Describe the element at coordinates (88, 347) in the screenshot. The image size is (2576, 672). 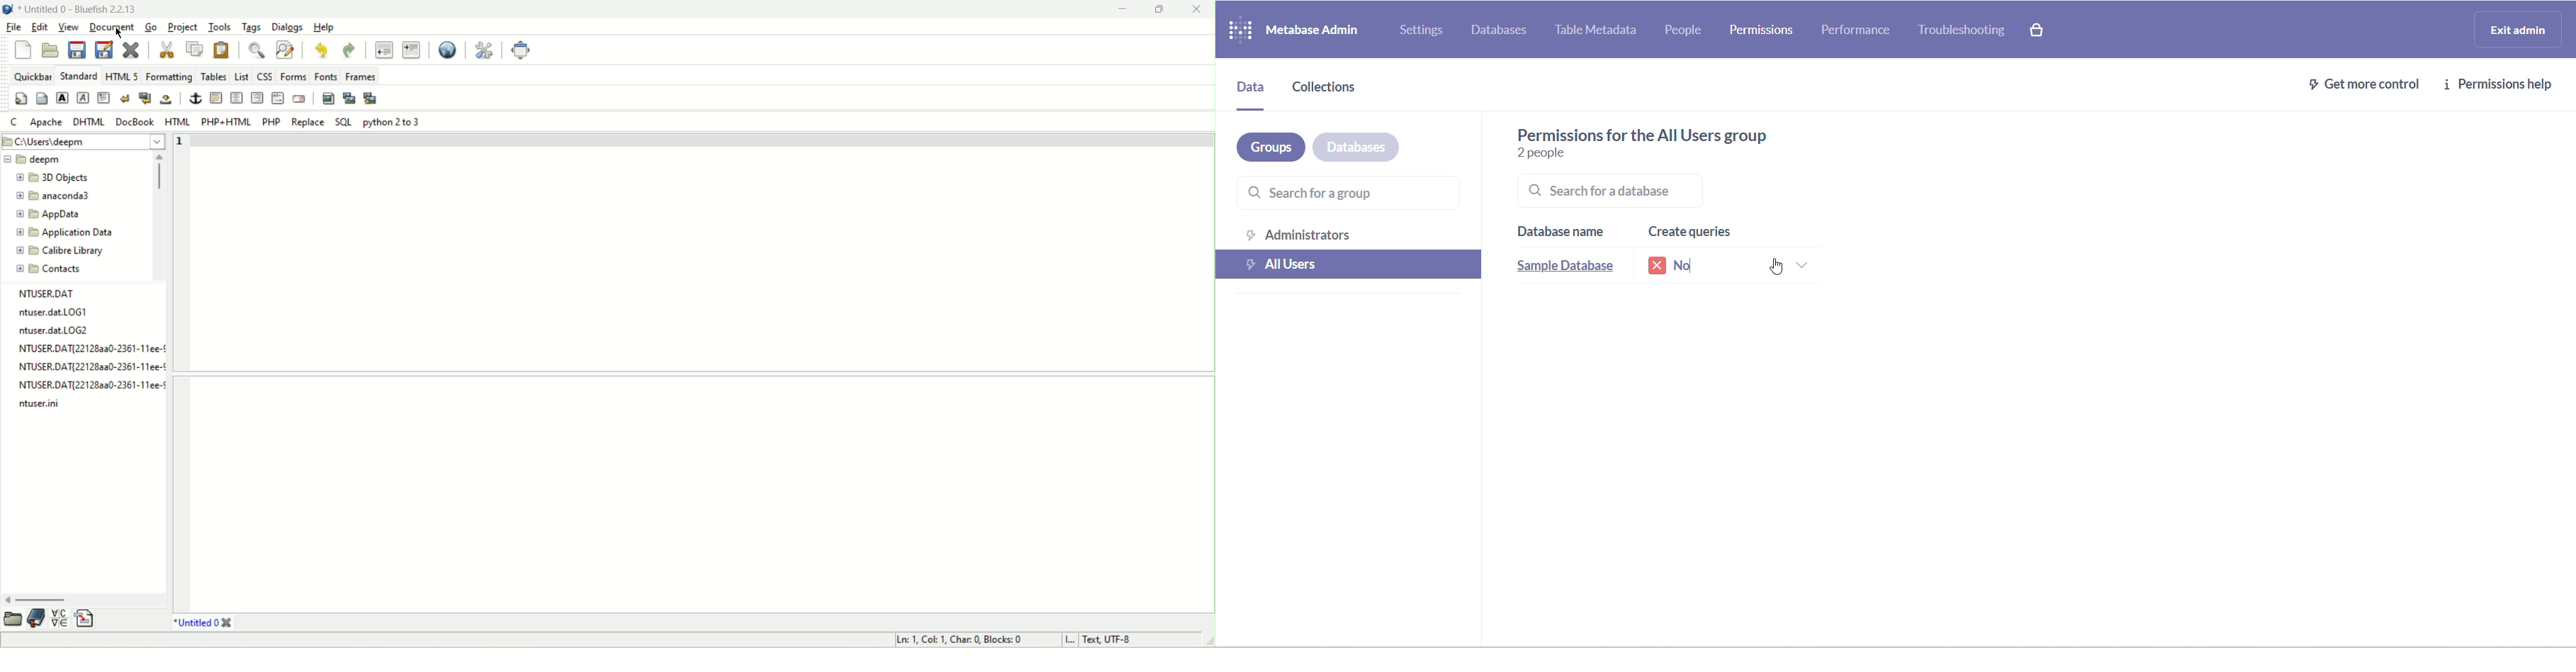
I see `NTUSER.DAT{22128a3a0-2361-11ee-!` at that location.